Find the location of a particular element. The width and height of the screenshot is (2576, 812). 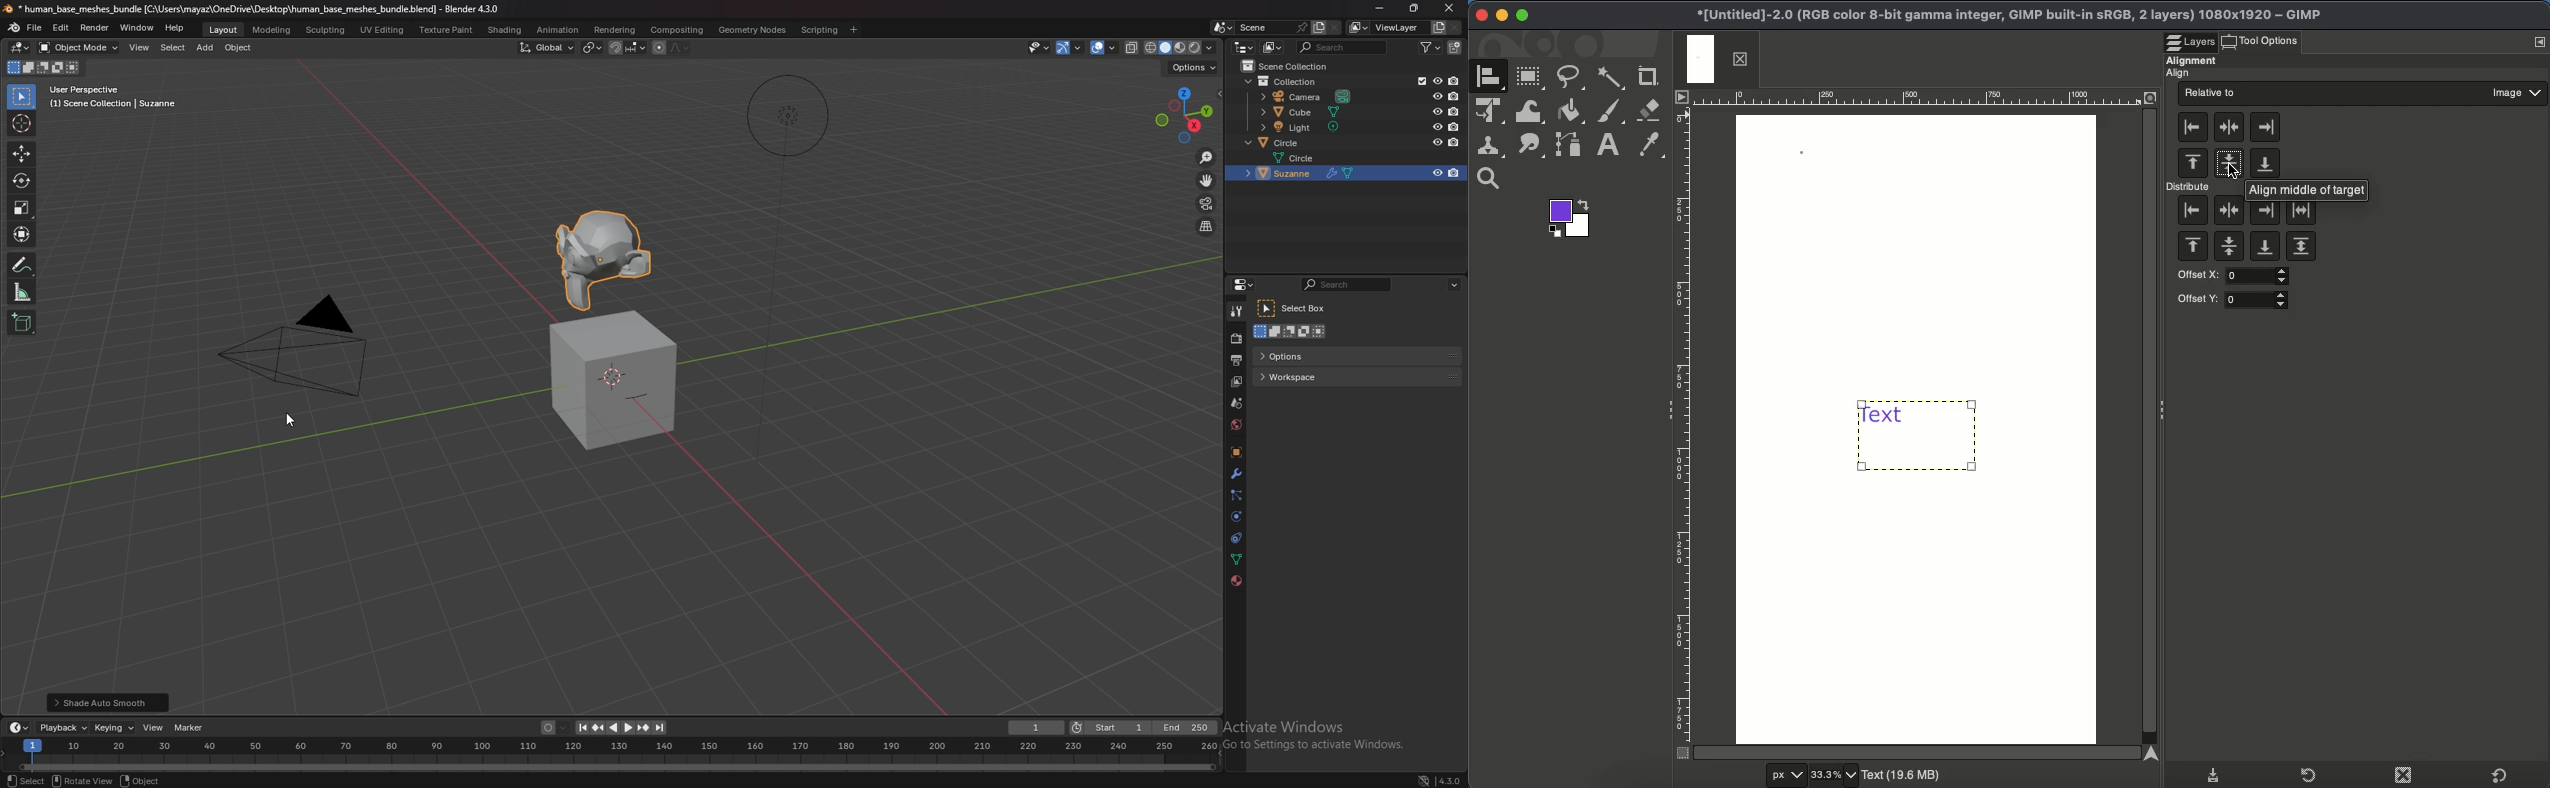

sculpting is located at coordinates (326, 29).